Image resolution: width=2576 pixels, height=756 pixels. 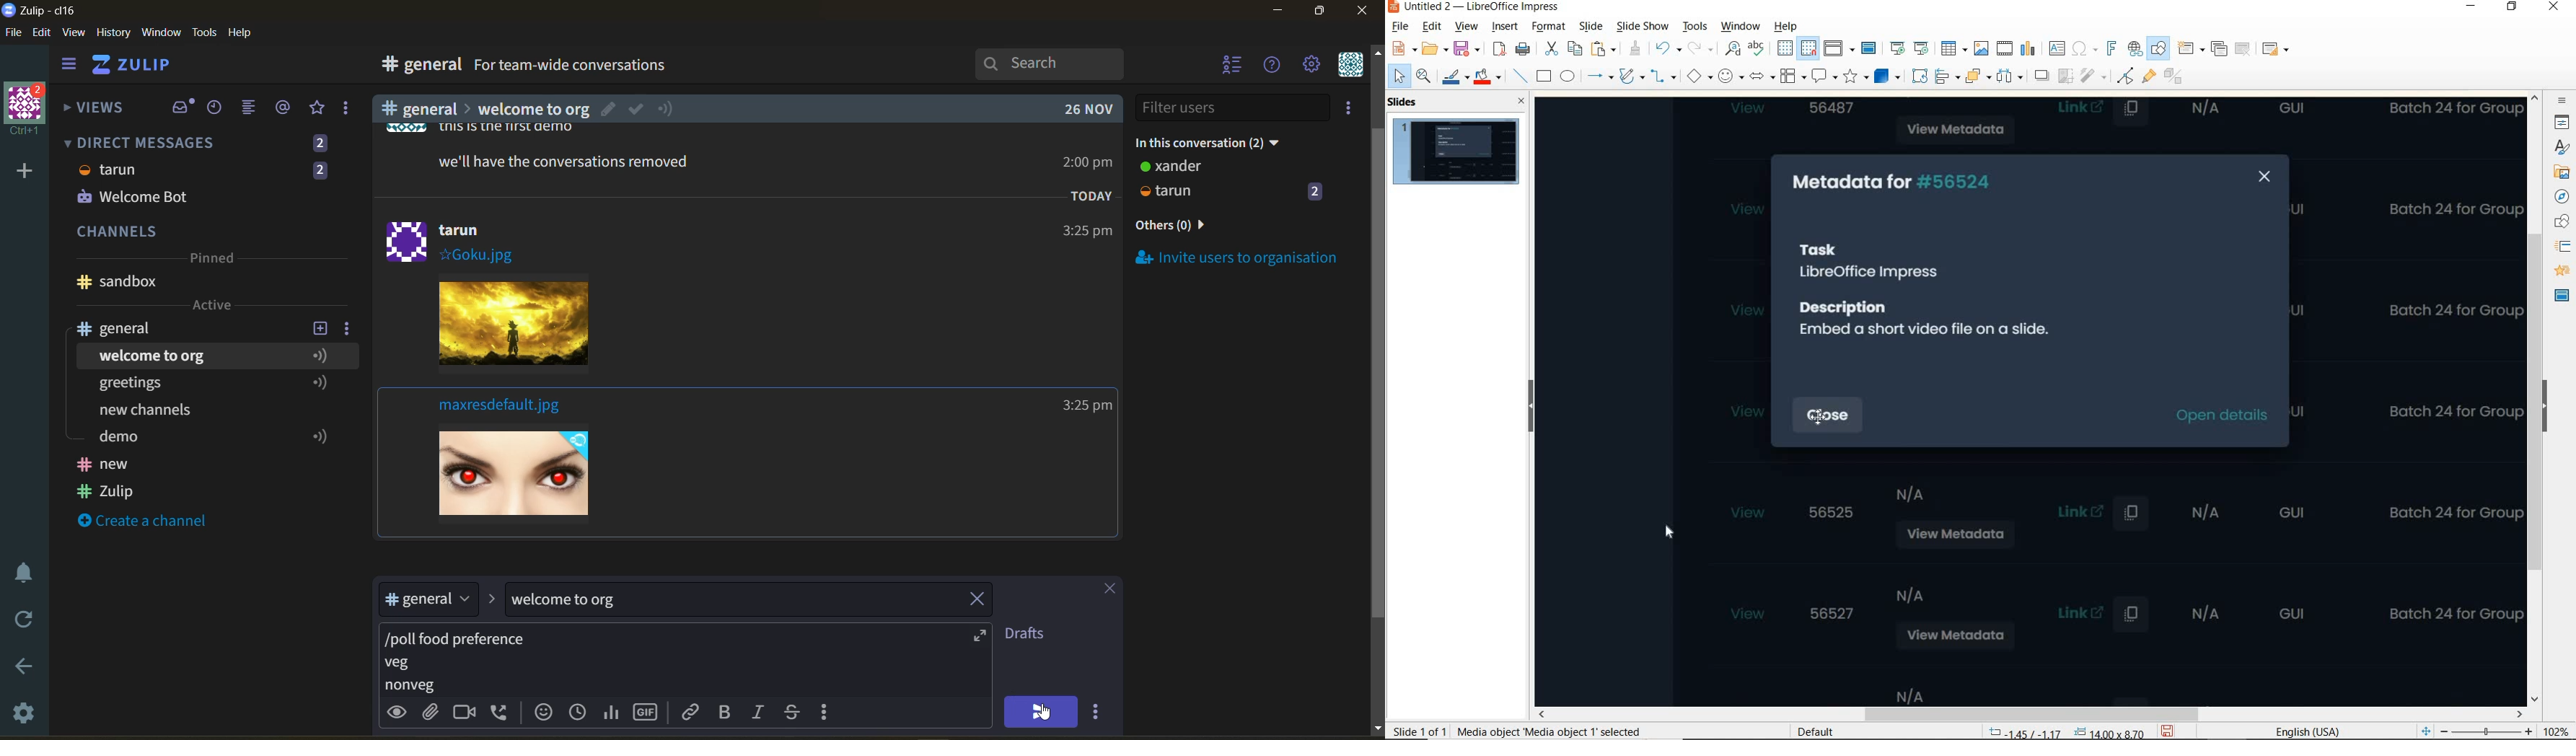 I want to click on channels, so click(x=208, y=233).